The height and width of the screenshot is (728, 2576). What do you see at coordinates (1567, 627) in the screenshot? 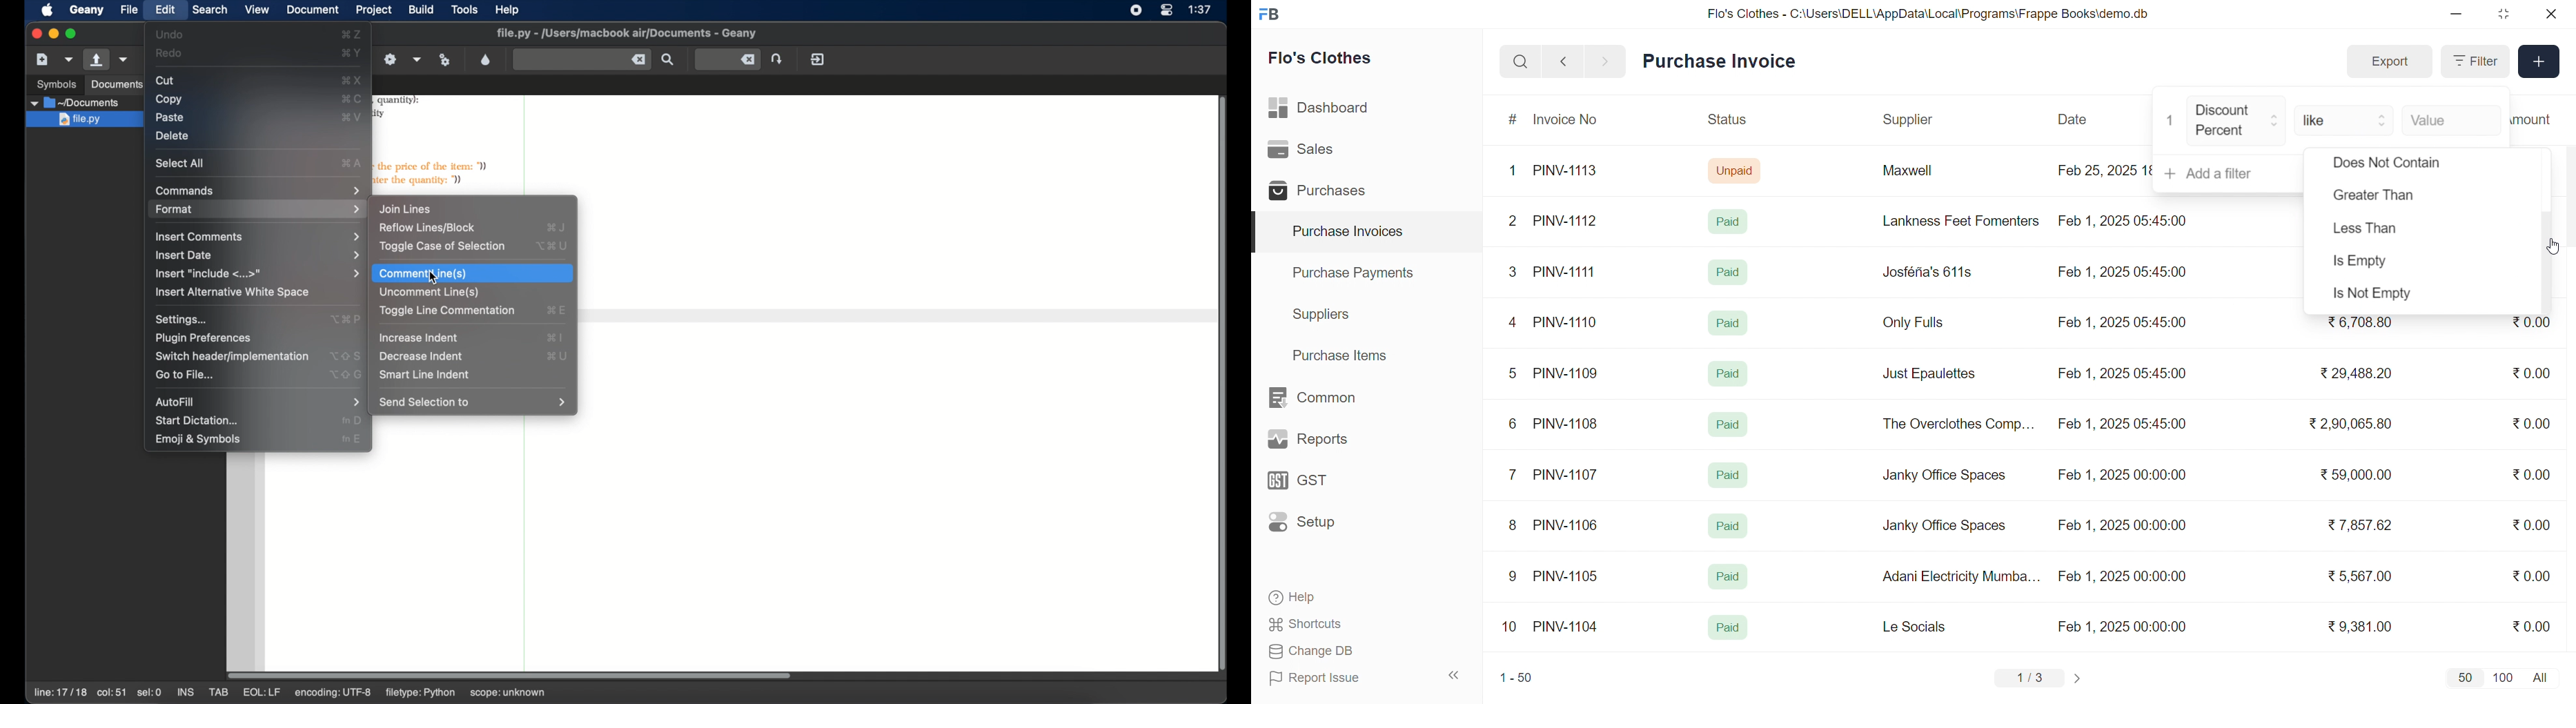
I see `PINV-1104` at bounding box center [1567, 627].